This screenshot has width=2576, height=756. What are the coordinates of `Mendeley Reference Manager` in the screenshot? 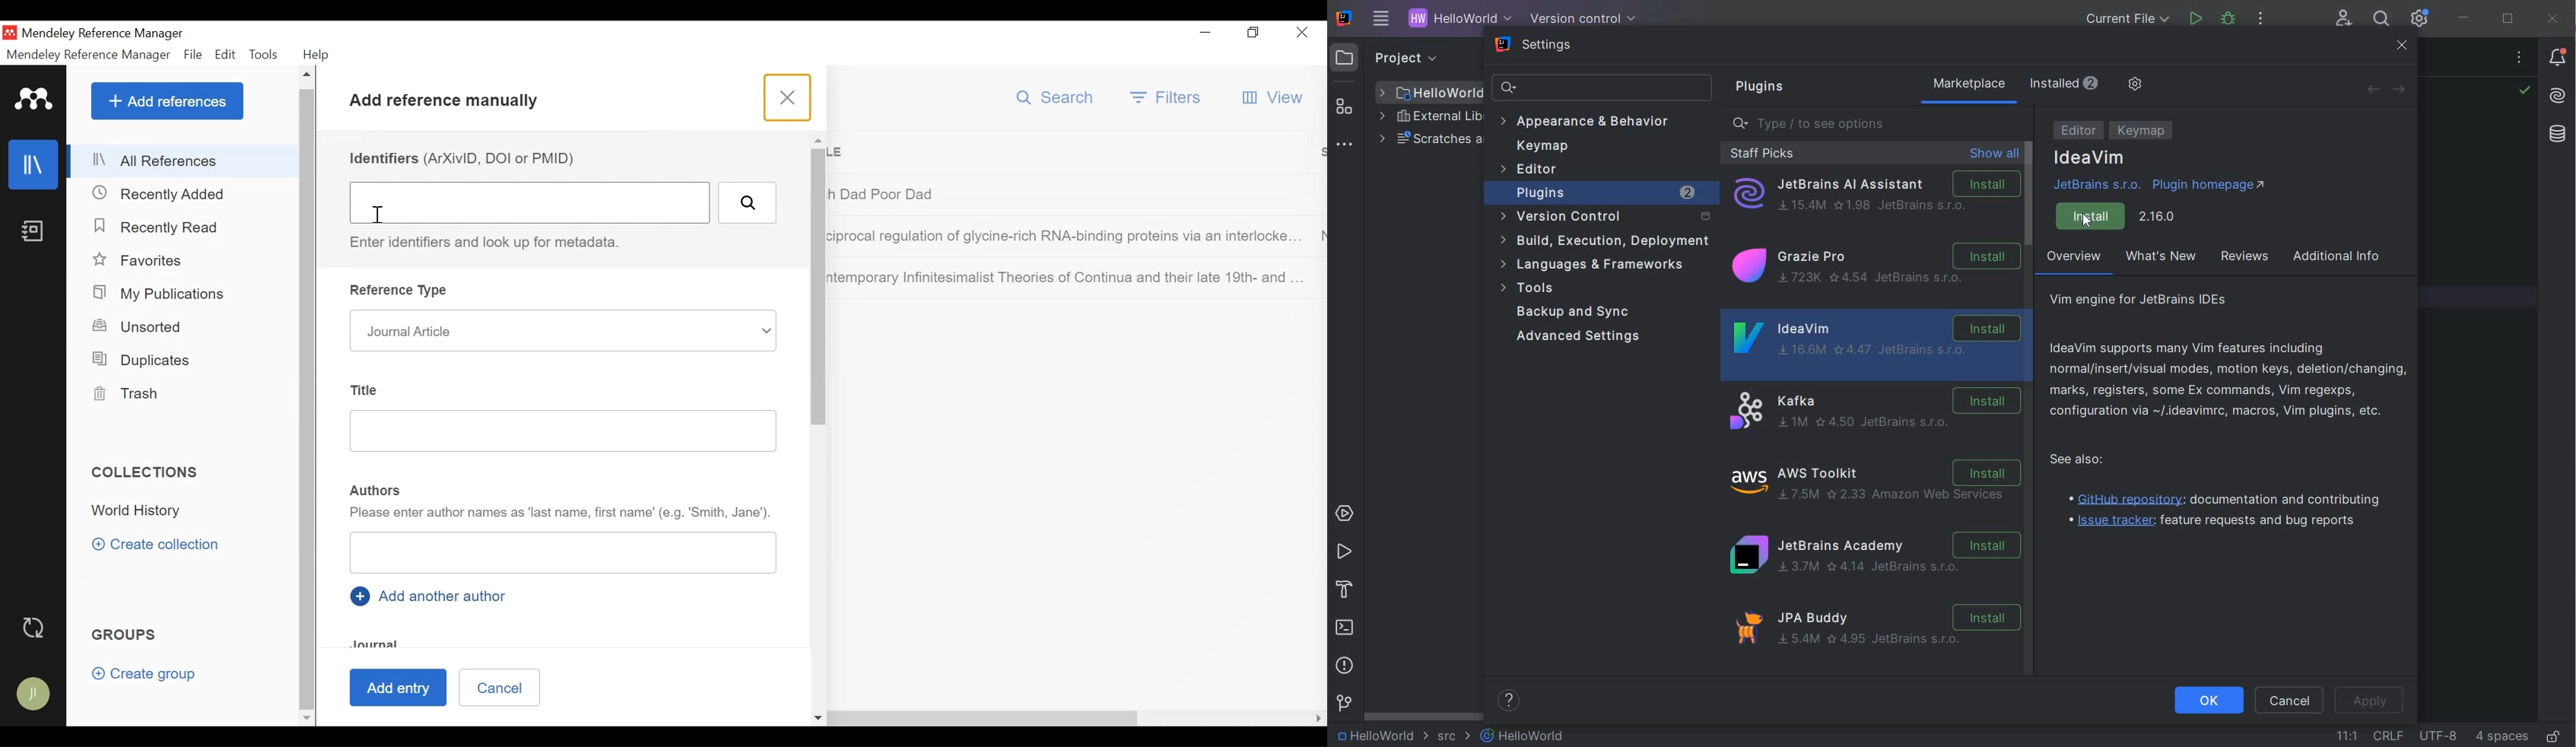 It's located at (105, 33).